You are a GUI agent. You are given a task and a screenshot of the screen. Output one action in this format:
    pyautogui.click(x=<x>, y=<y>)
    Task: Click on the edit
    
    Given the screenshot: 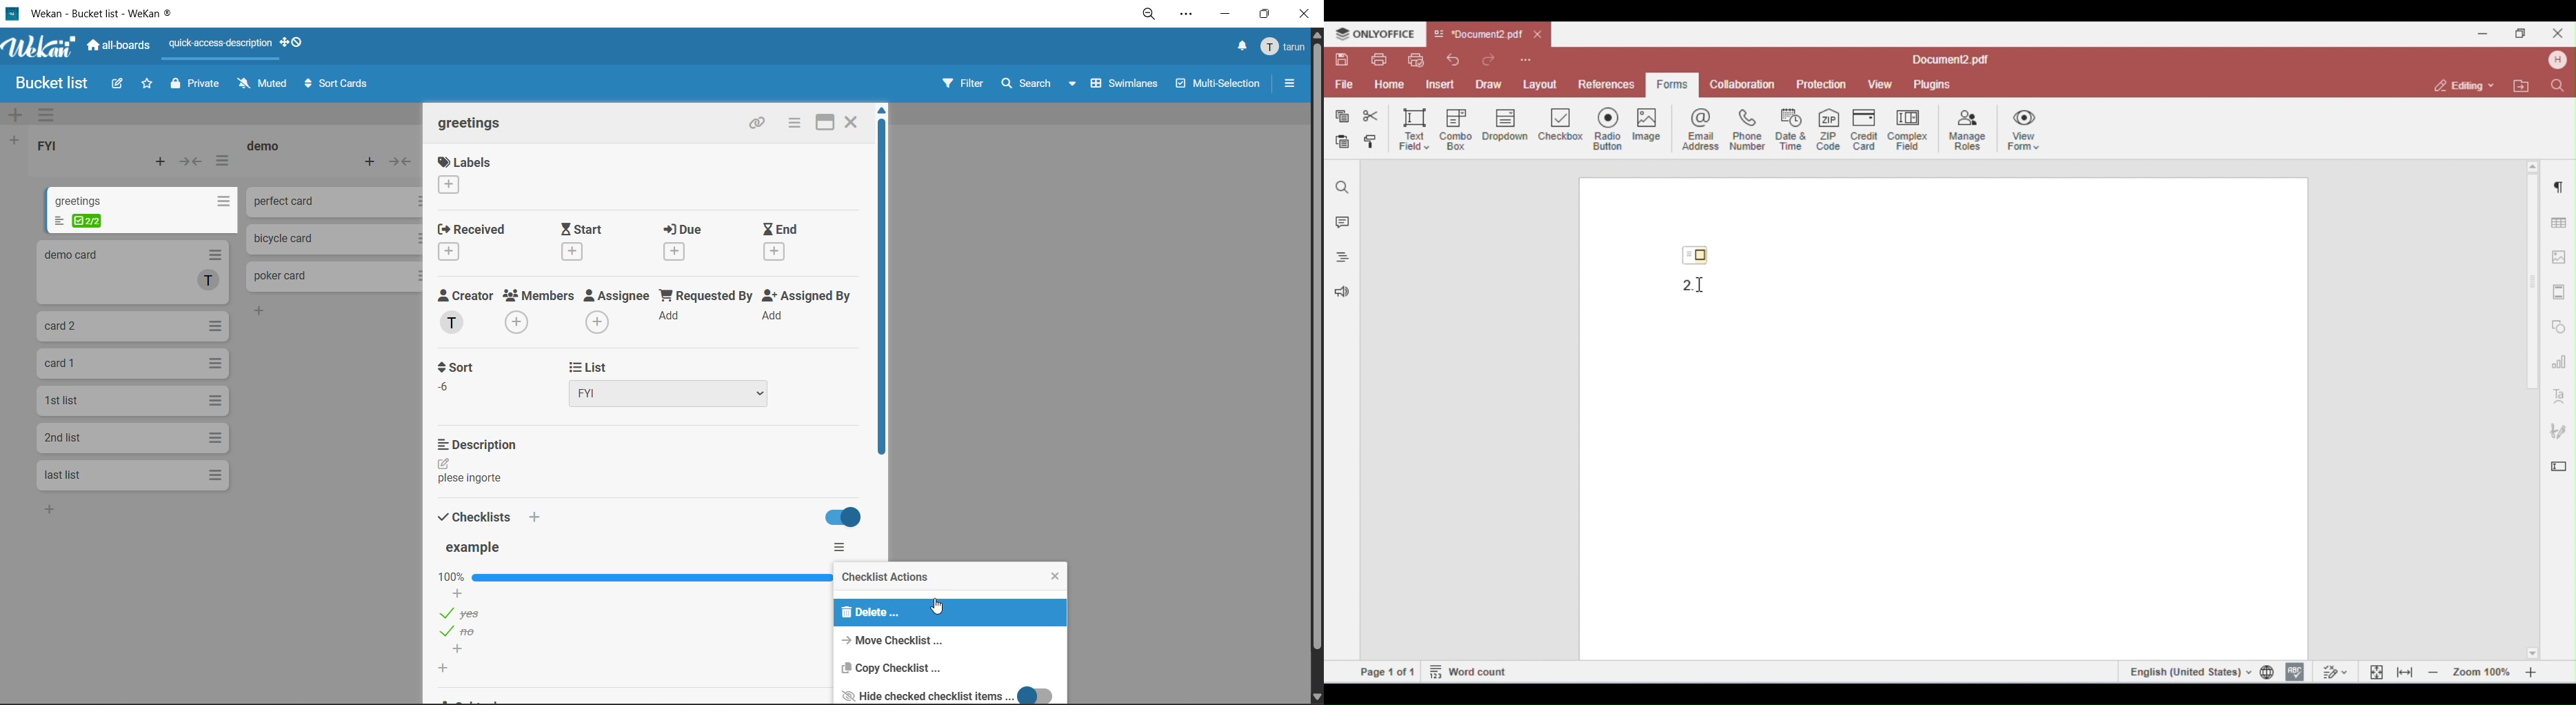 What is the action you would take?
    pyautogui.click(x=118, y=86)
    